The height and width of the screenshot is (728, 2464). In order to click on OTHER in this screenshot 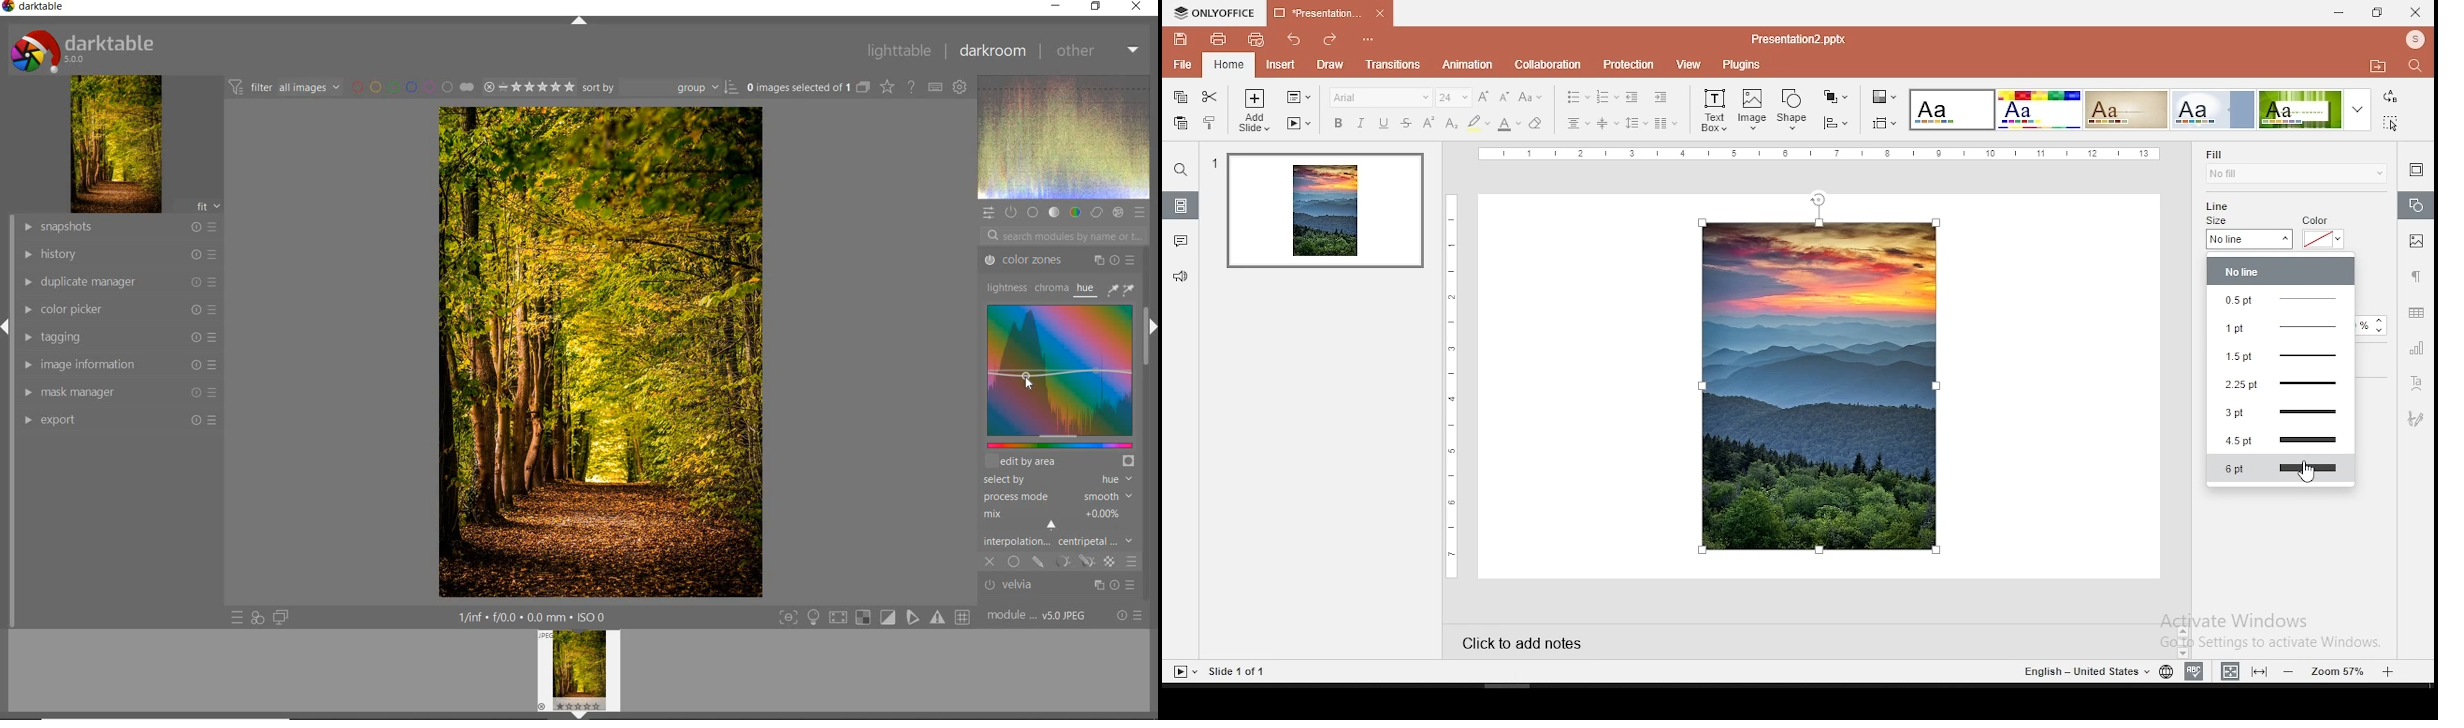, I will do `click(1099, 50)`.